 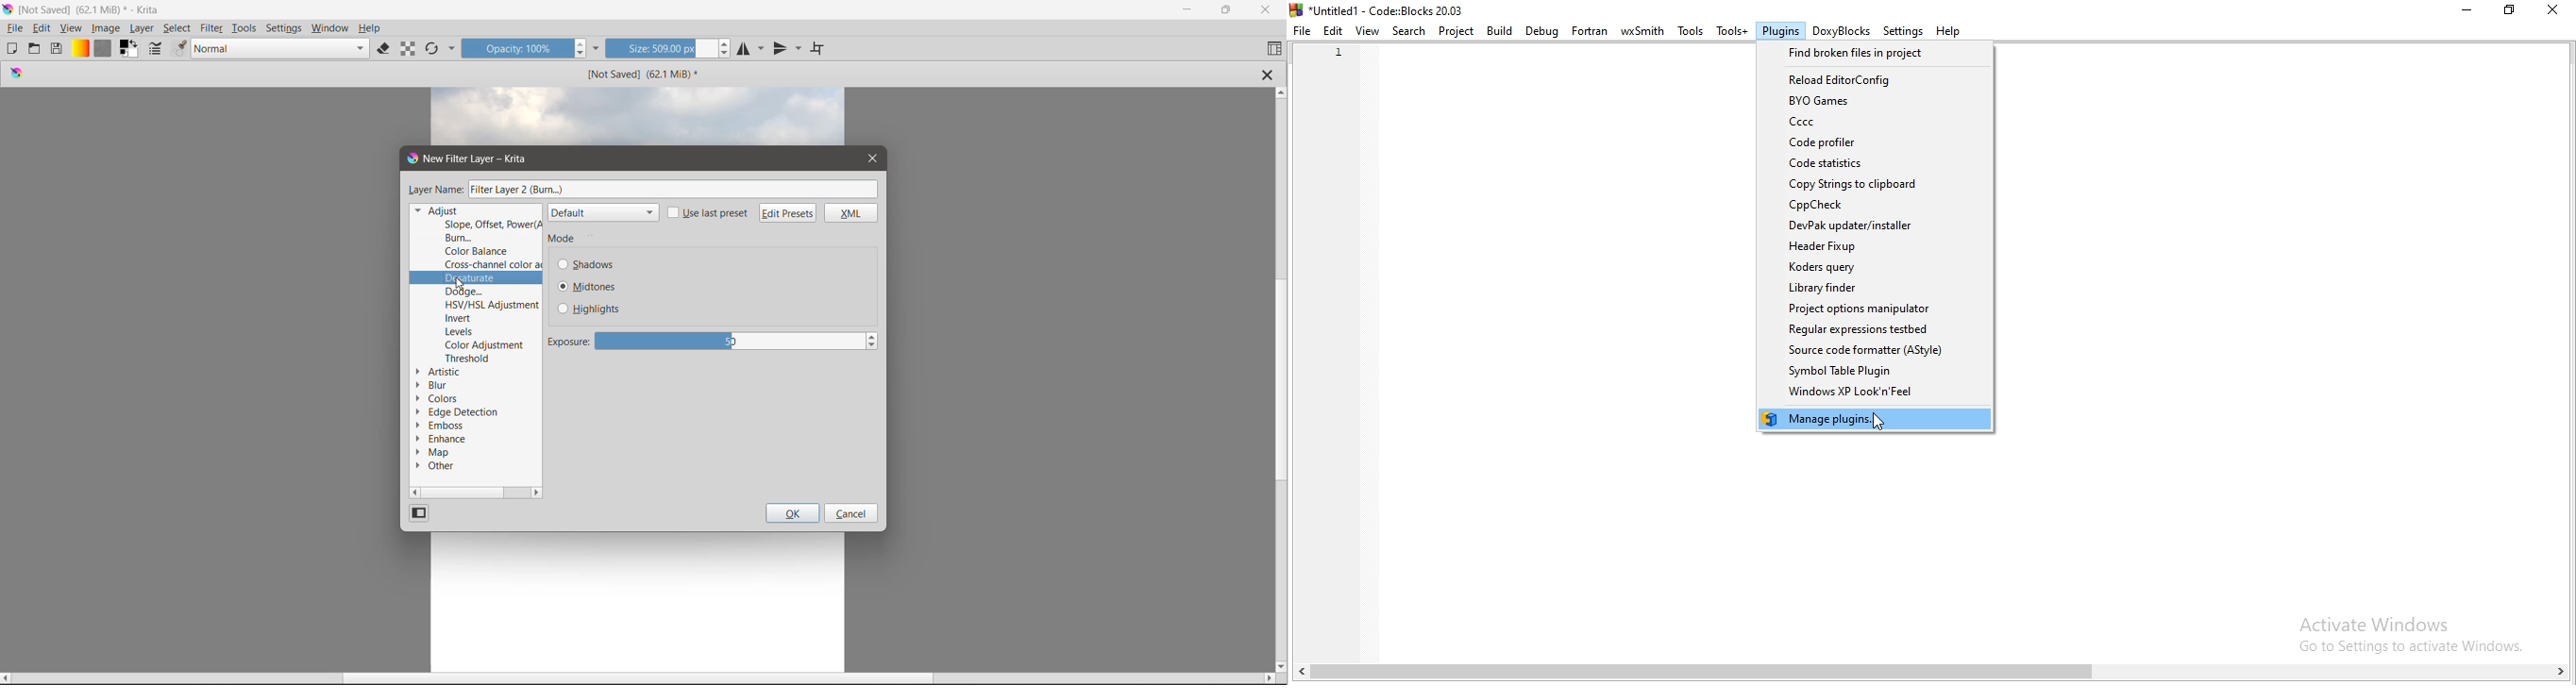 I want to click on Copy Strings to clipboard, so click(x=1877, y=184).